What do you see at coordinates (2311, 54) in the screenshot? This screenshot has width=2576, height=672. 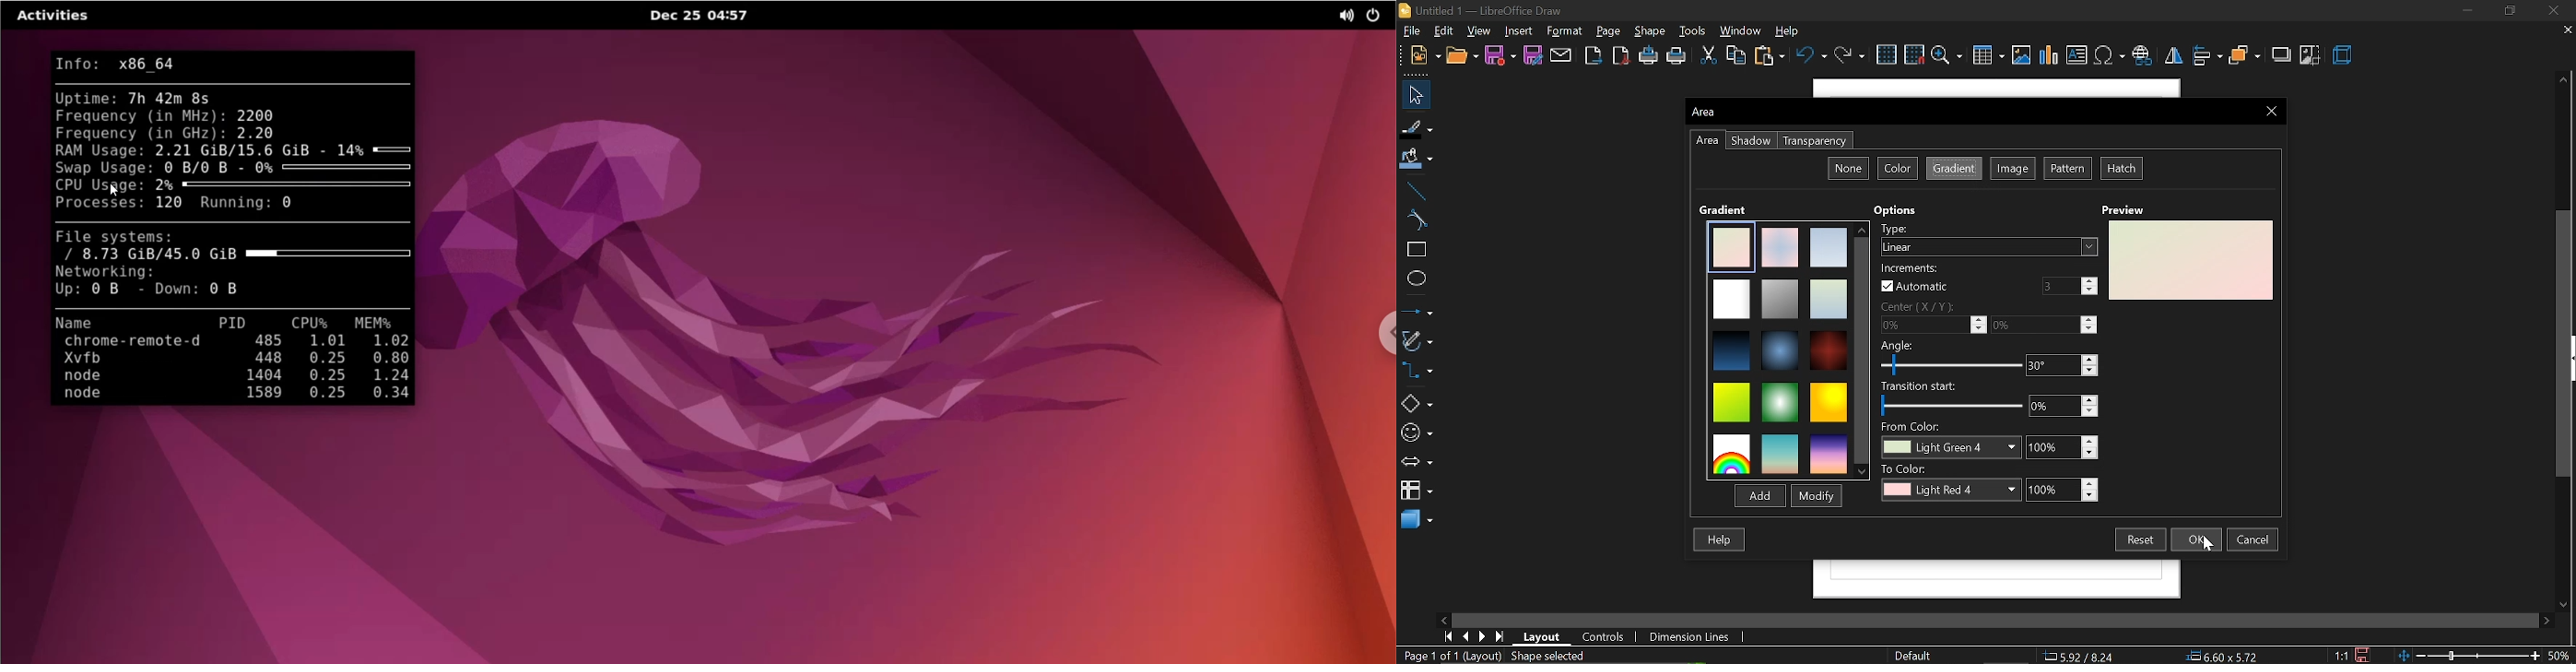 I see `crop` at bounding box center [2311, 54].